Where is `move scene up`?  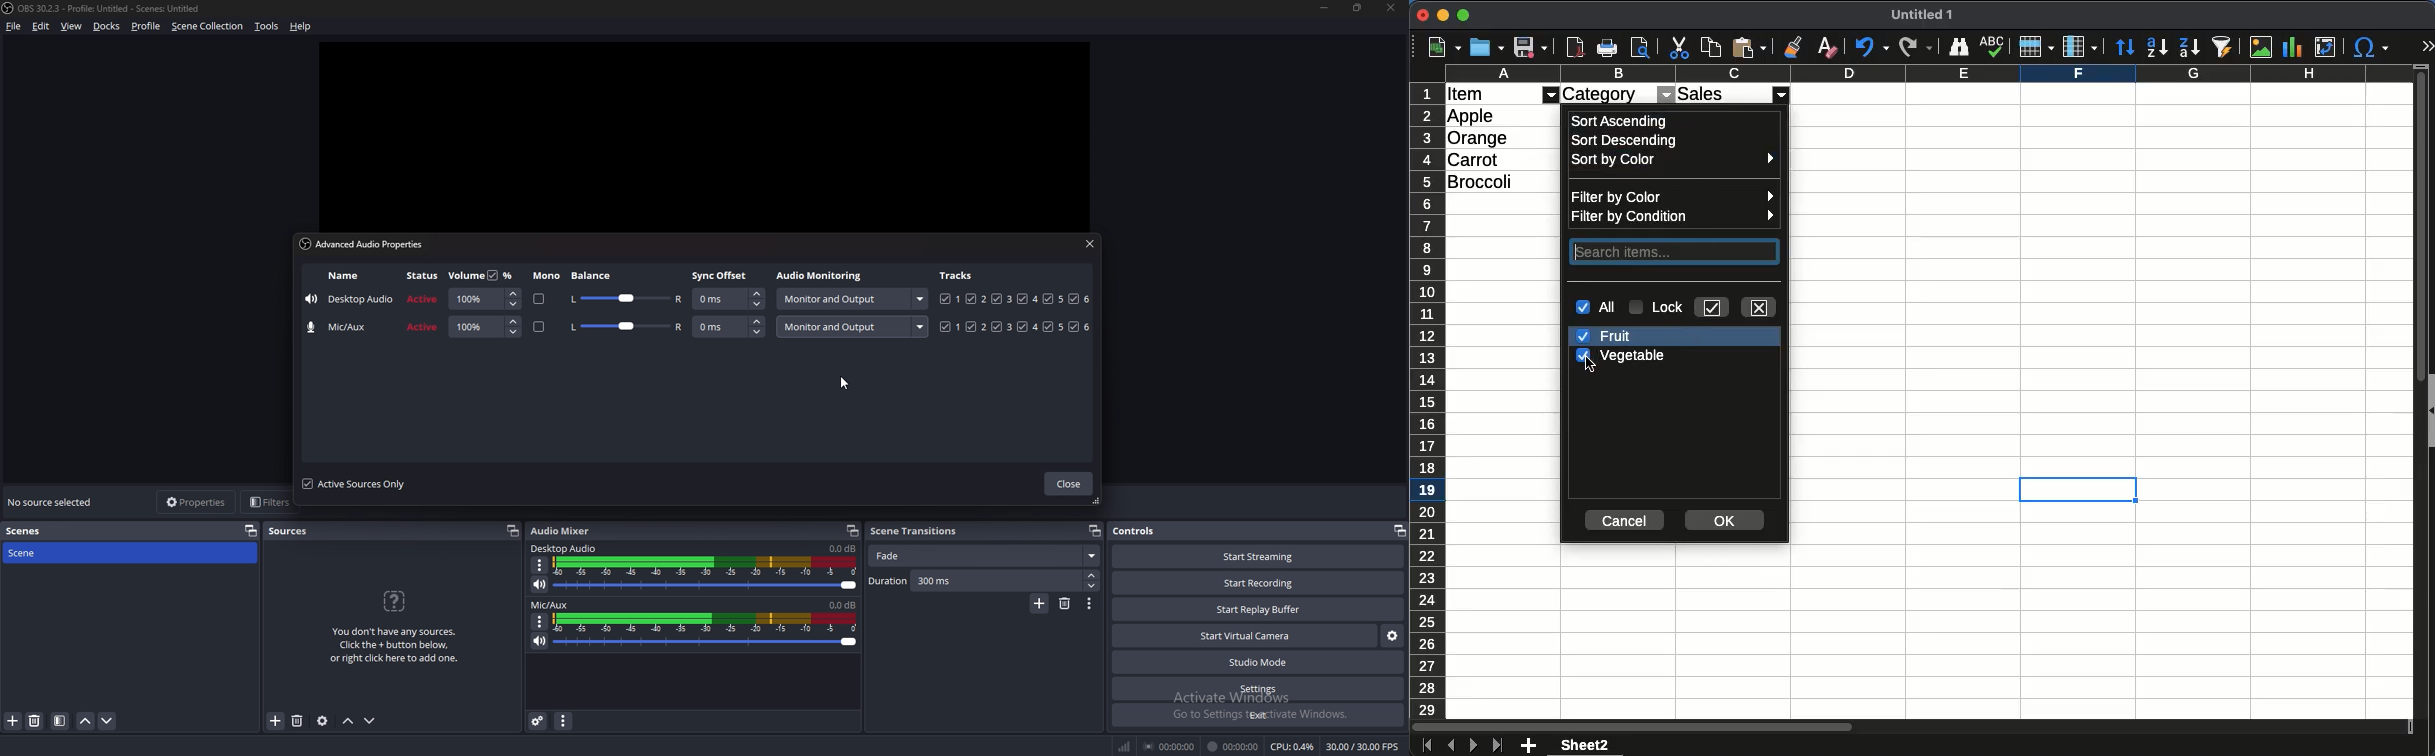
move scene up is located at coordinates (85, 721).